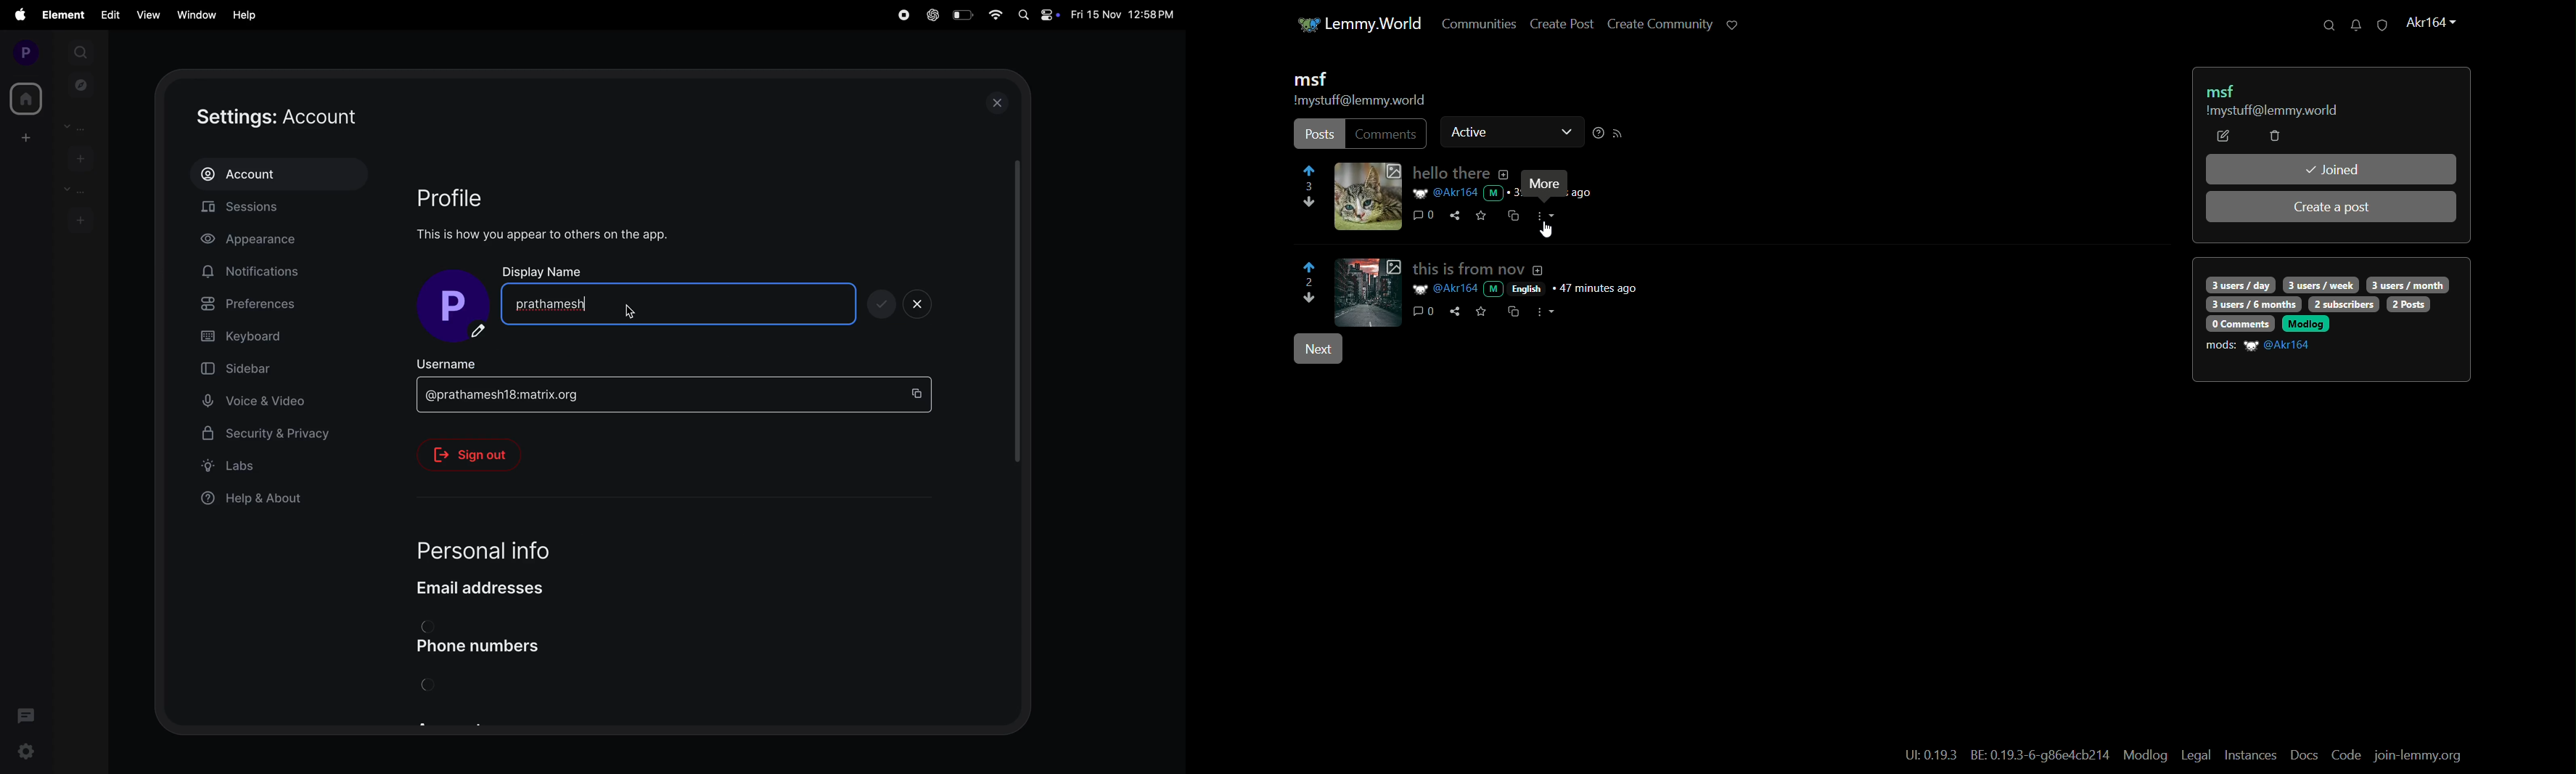 Image resolution: width=2576 pixels, height=784 pixels. What do you see at coordinates (545, 270) in the screenshot?
I see `Display name` at bounding box center [545, 270].